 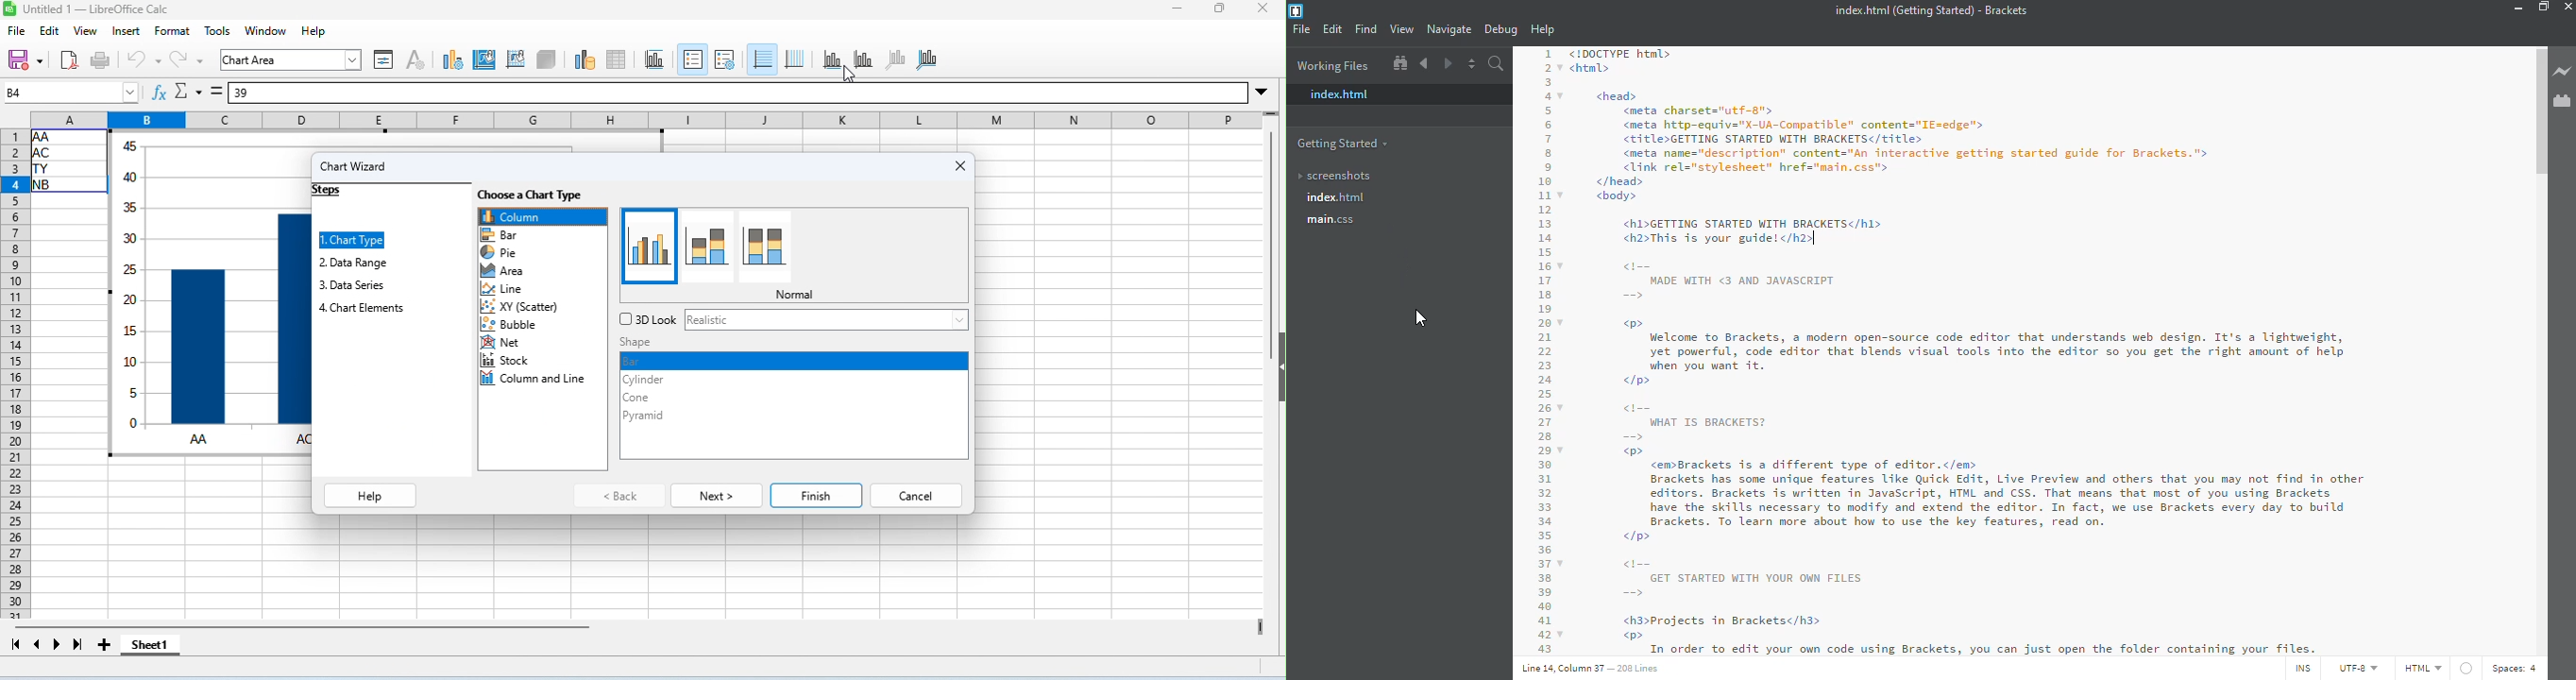 I want to click on choose a chart type, so click(x=531, y=195).